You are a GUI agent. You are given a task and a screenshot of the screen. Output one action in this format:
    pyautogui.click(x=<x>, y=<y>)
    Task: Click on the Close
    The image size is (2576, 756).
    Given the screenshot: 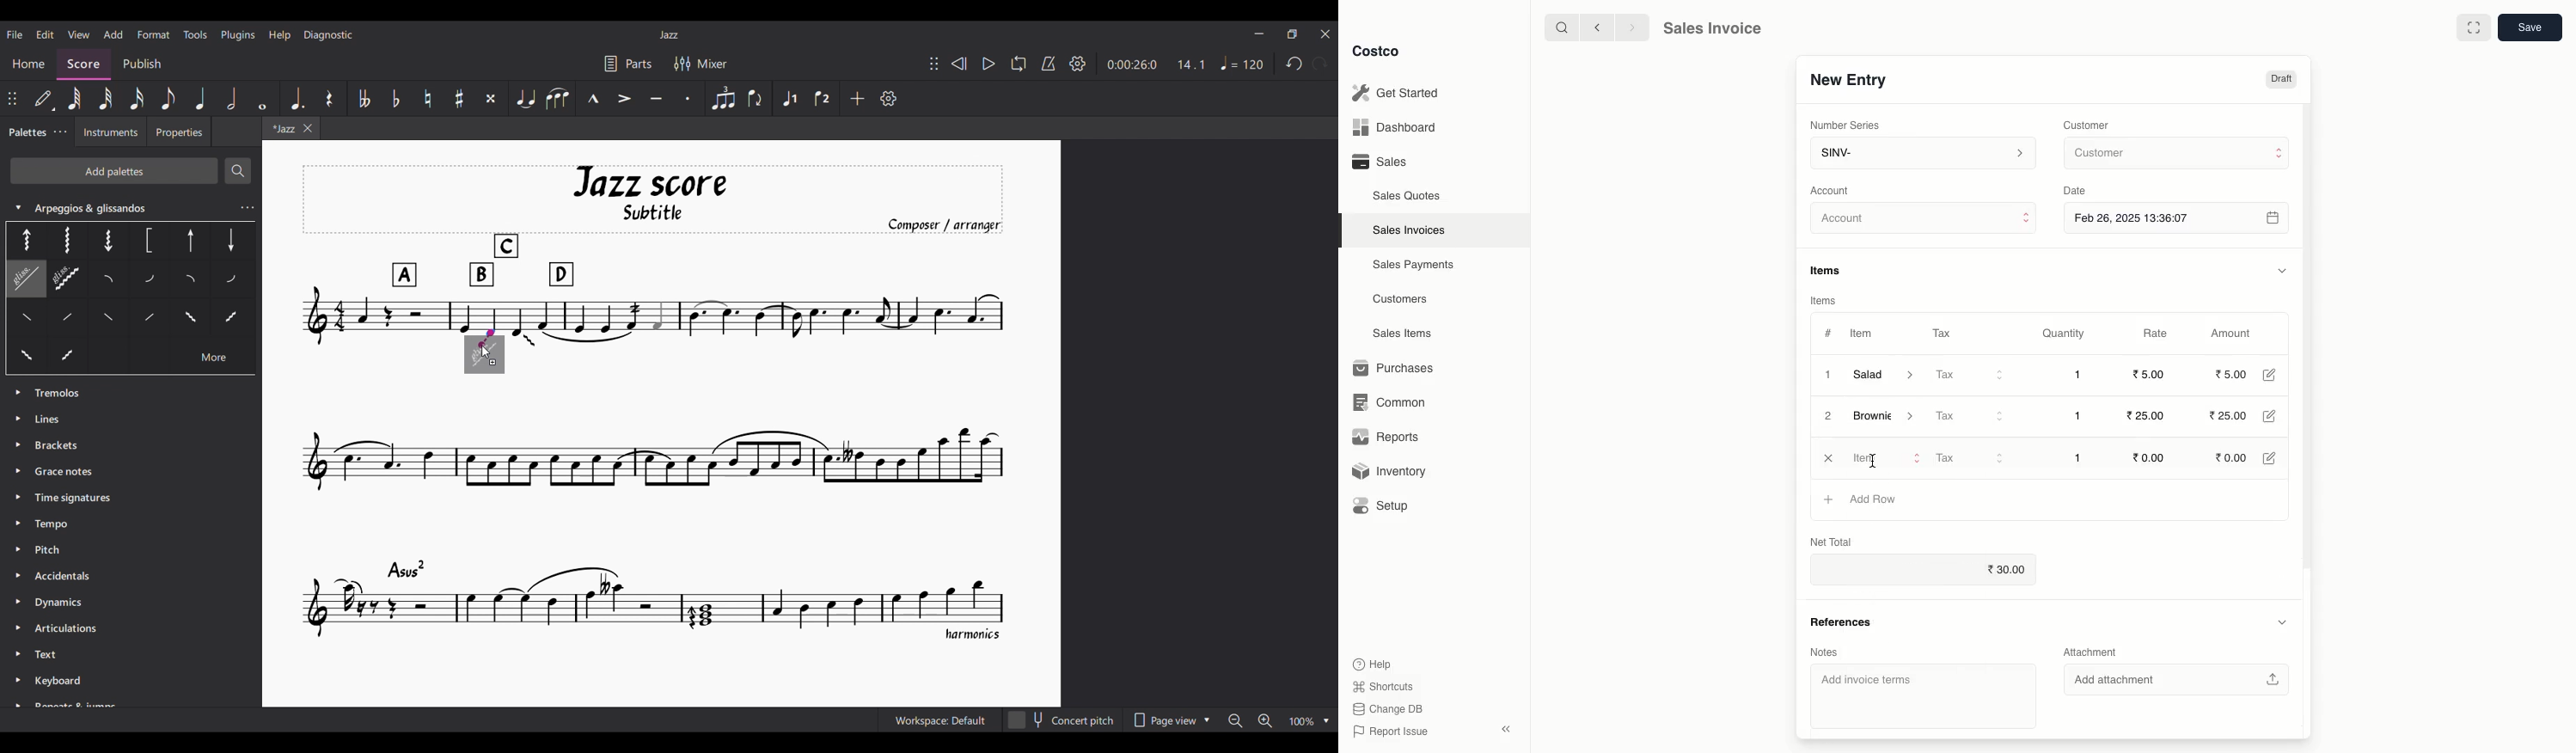 What is the action you would take?
    pyautogui.click(x=1827, y=460)
    